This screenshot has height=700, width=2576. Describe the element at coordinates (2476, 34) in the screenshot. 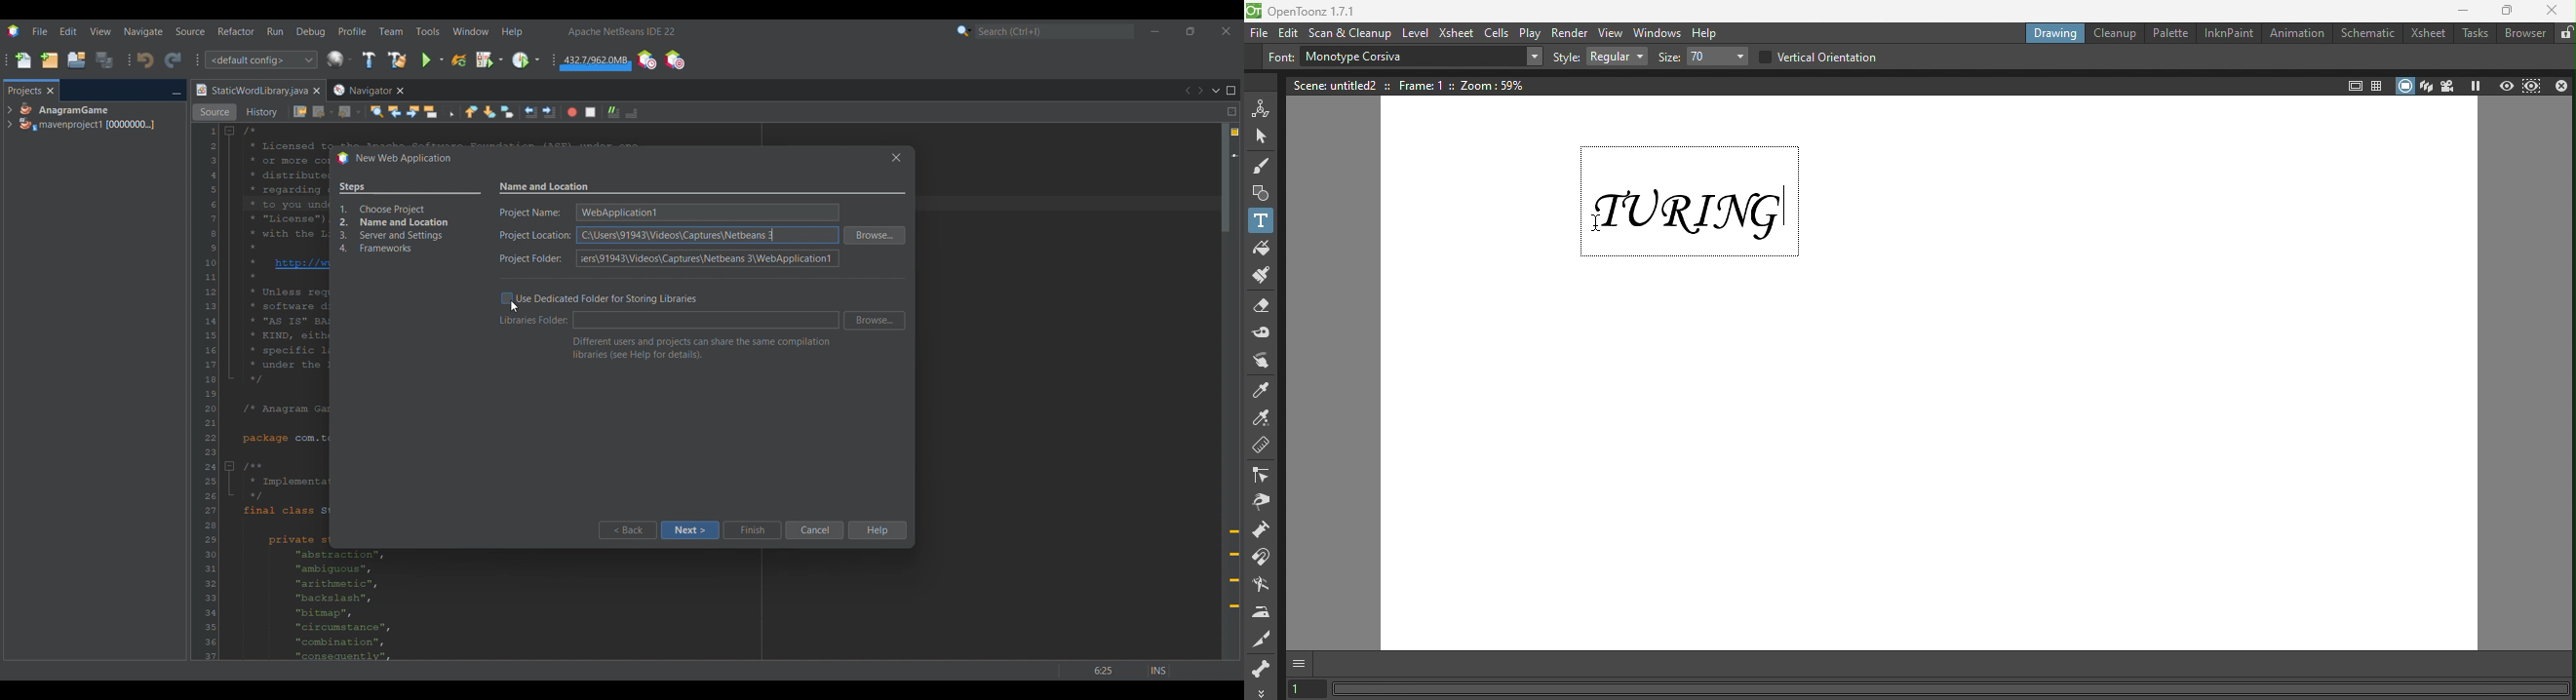

I see `Tasks` at that location.